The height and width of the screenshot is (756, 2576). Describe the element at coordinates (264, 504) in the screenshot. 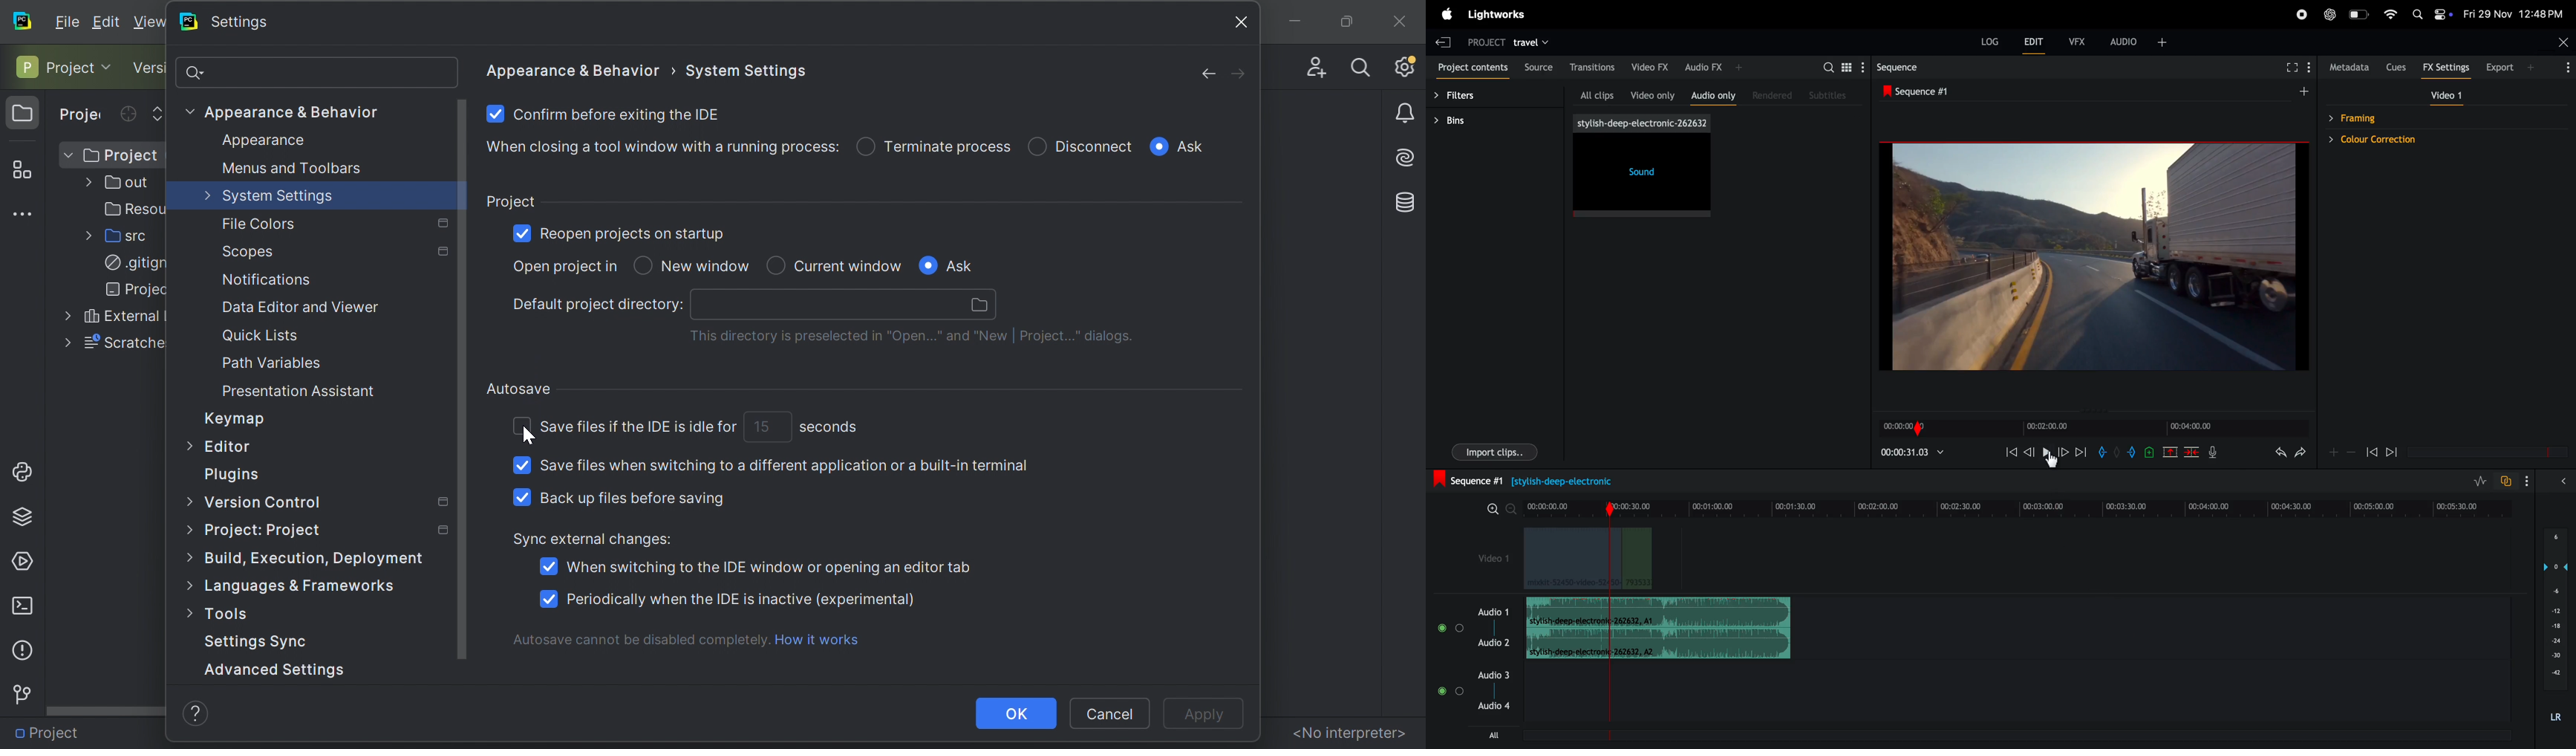

I see `Version control` at that location.